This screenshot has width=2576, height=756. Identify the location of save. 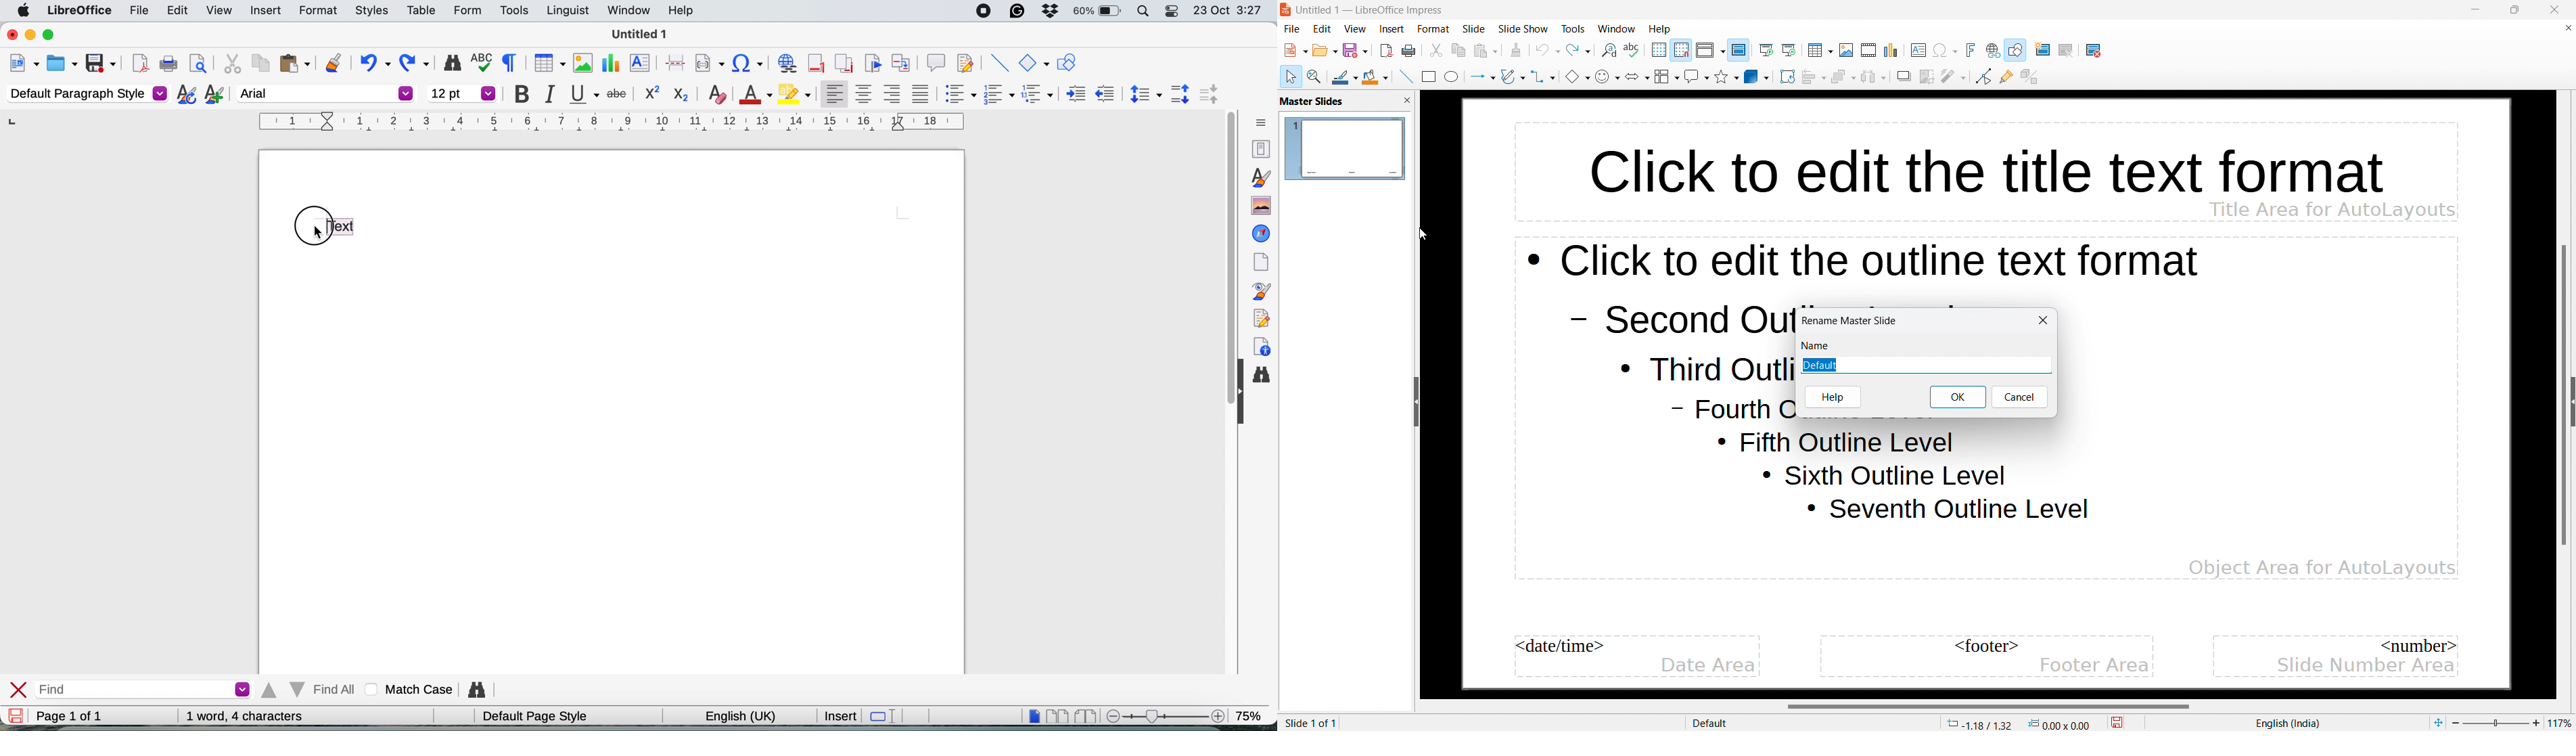
(2117, 721).